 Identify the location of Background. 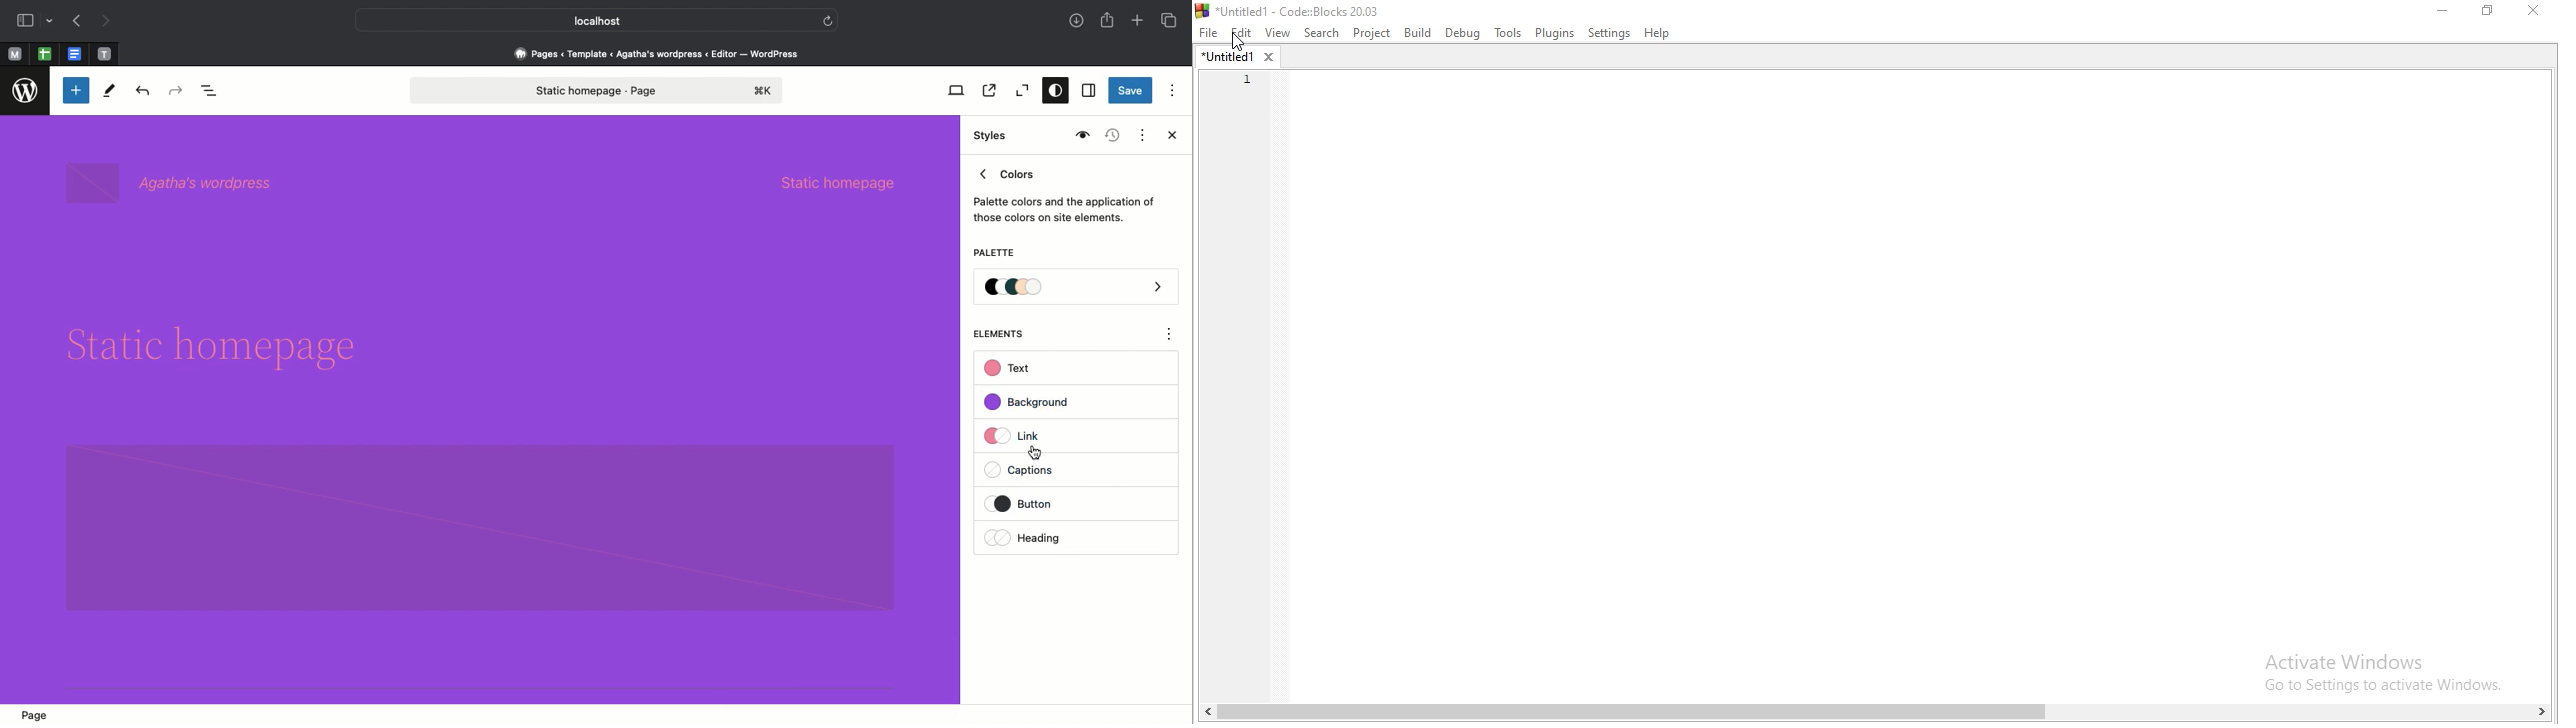
(1035, 403).